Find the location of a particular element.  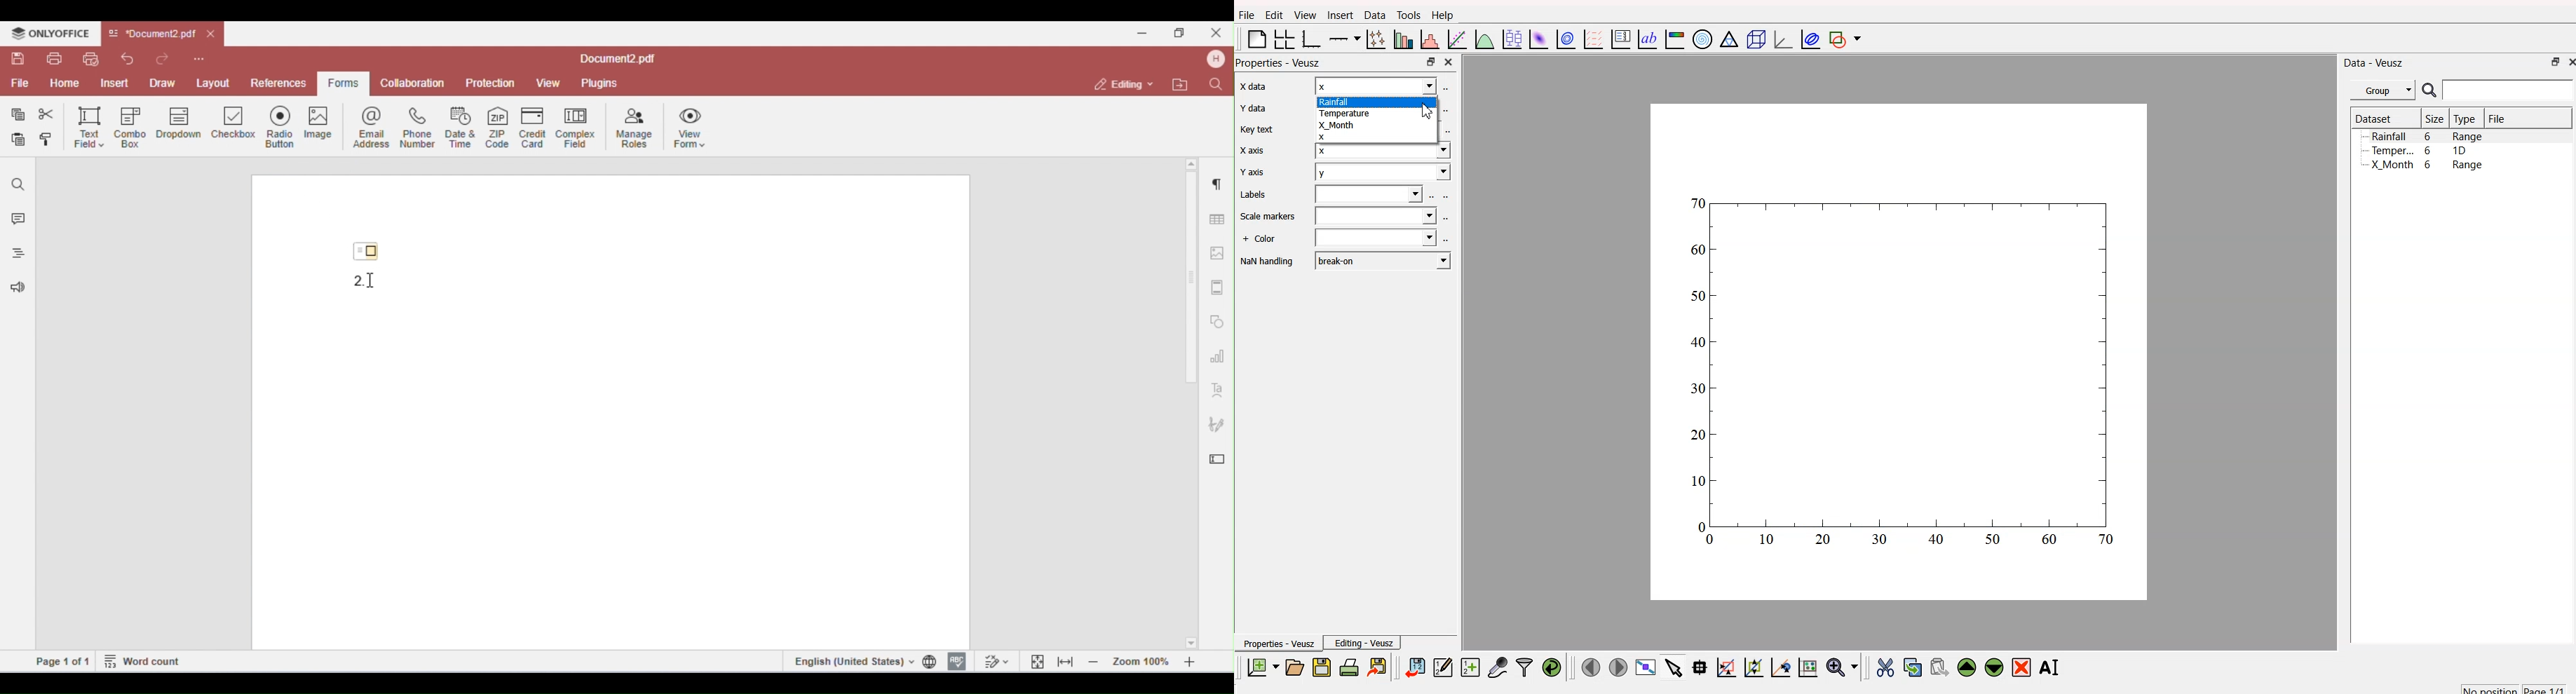

file is located at coordinates (19, 84).